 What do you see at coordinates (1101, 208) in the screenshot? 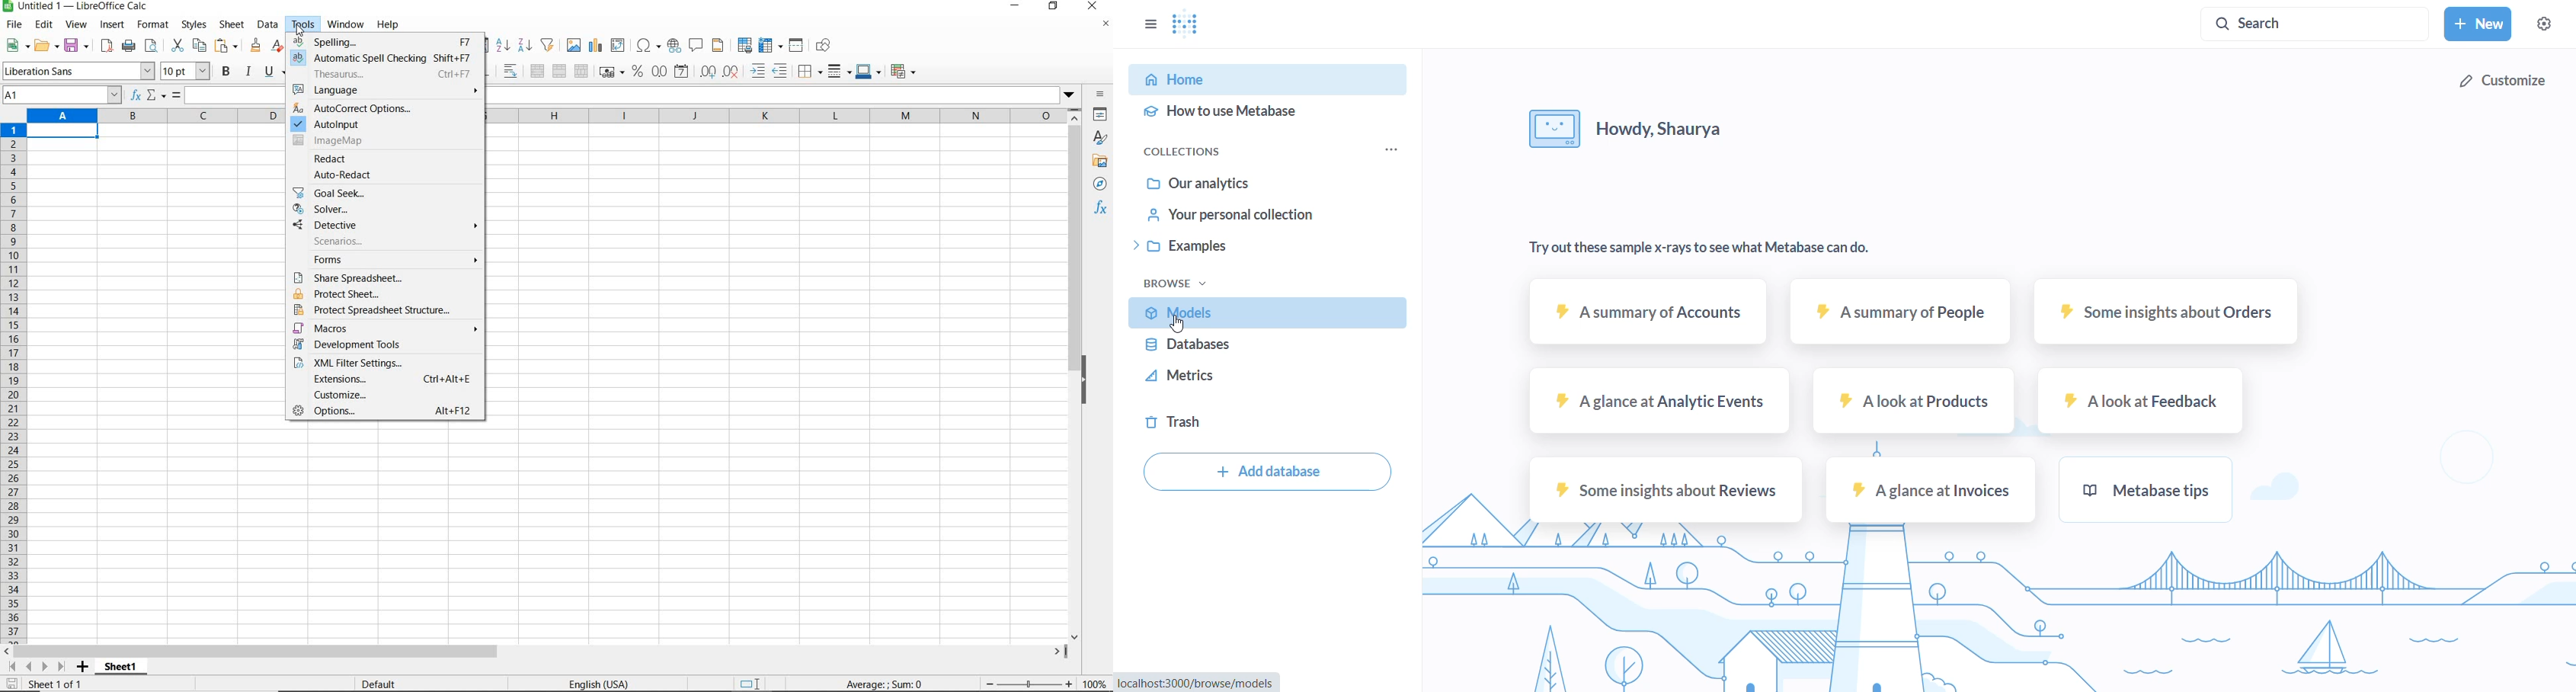
I see `formulae` at bounding box center [1101, 208].